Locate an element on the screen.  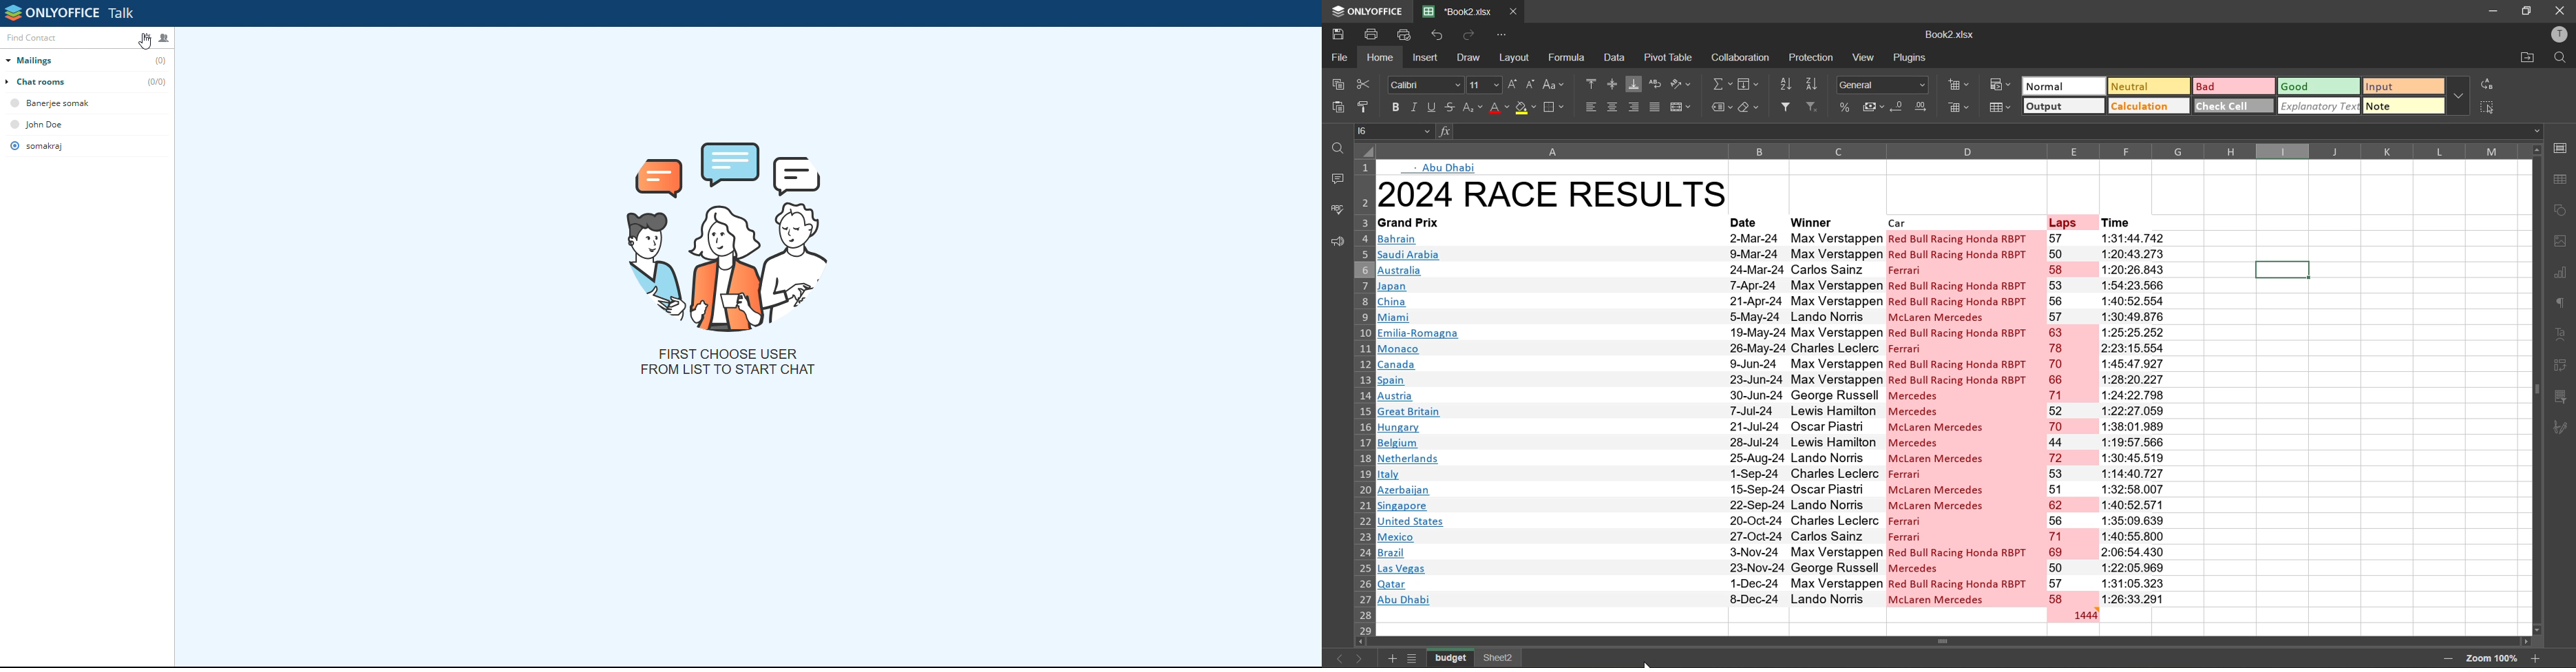
charts is located at coordinates (2564, 275).